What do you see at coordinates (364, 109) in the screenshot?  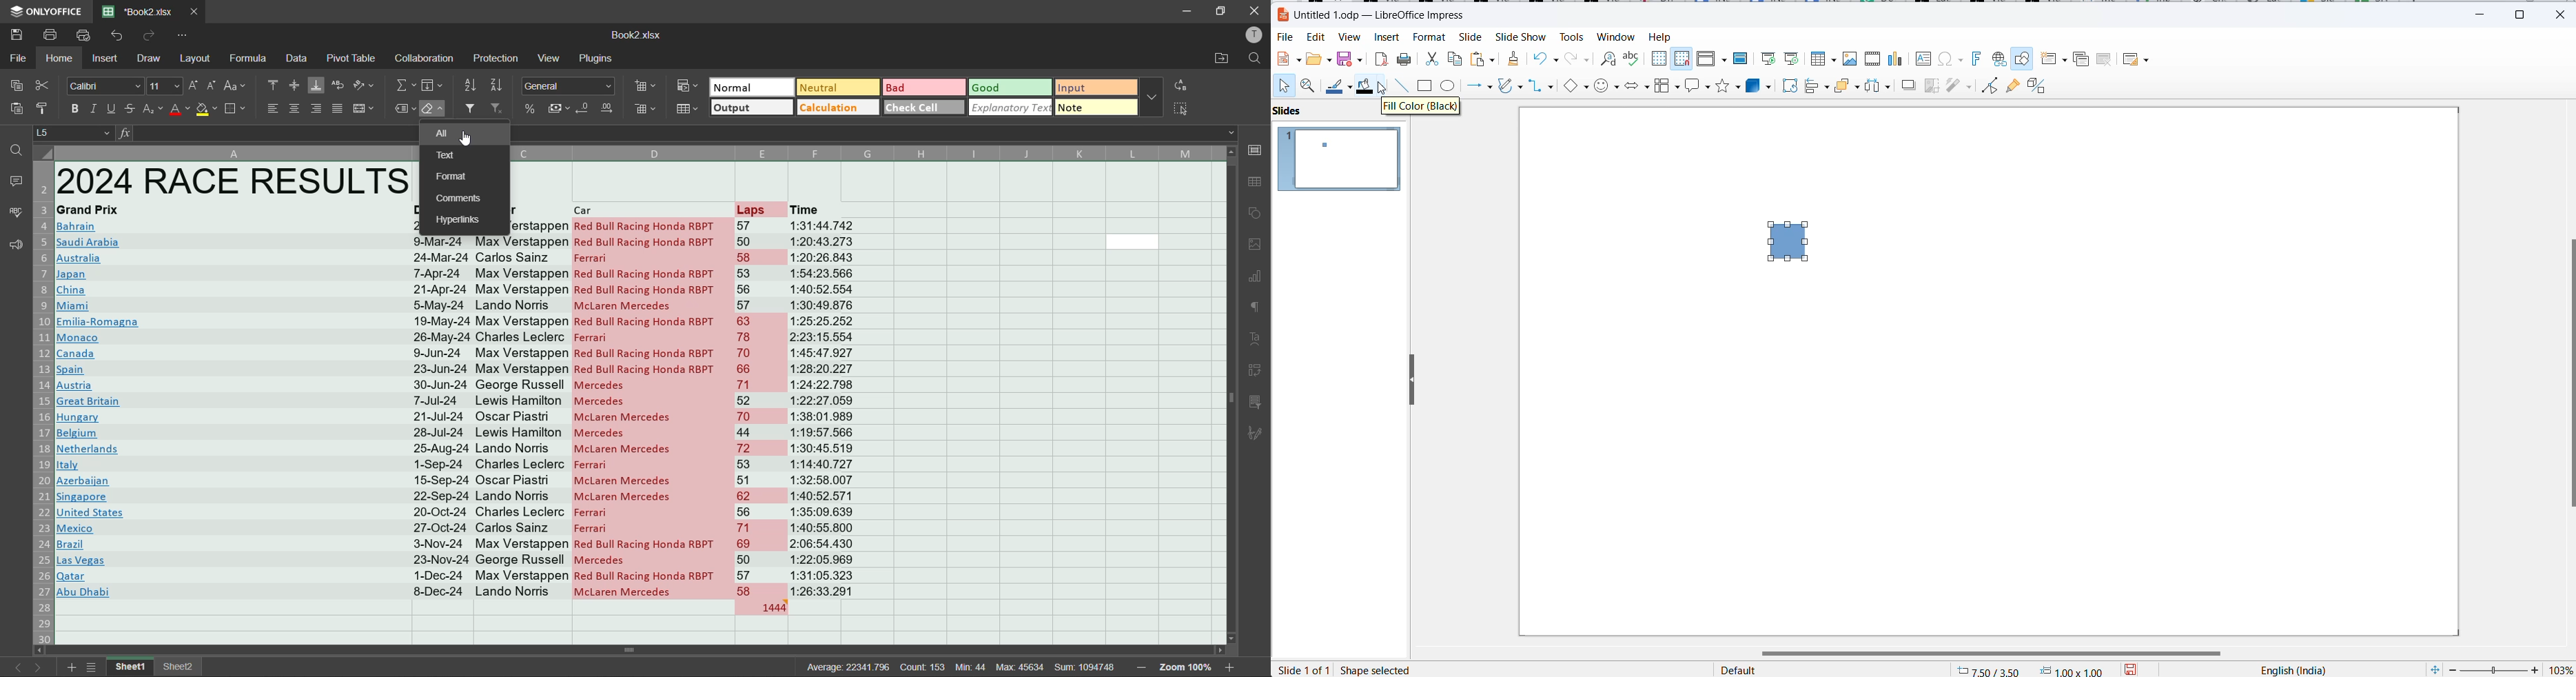 I see `merge and center` at bounding box center [364, 109].